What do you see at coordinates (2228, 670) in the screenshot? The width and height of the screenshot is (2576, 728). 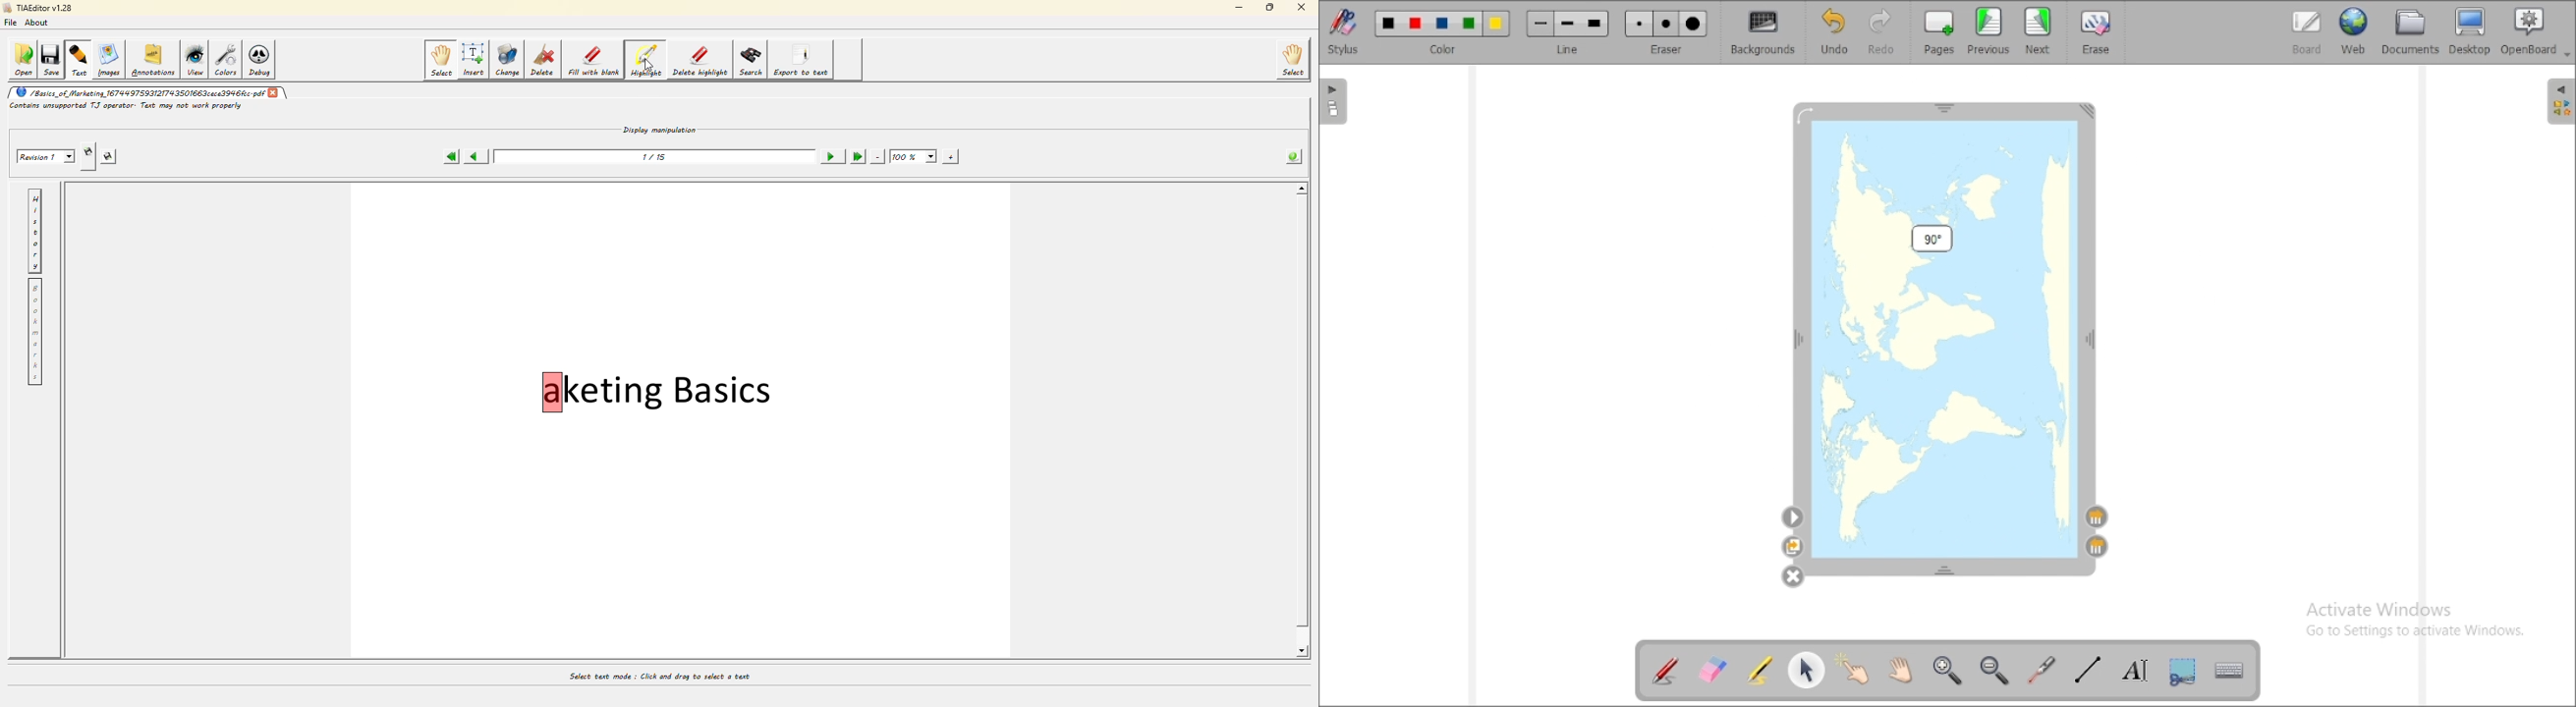 I see `display virtual keyboard` at bounding box center [2228, 670].